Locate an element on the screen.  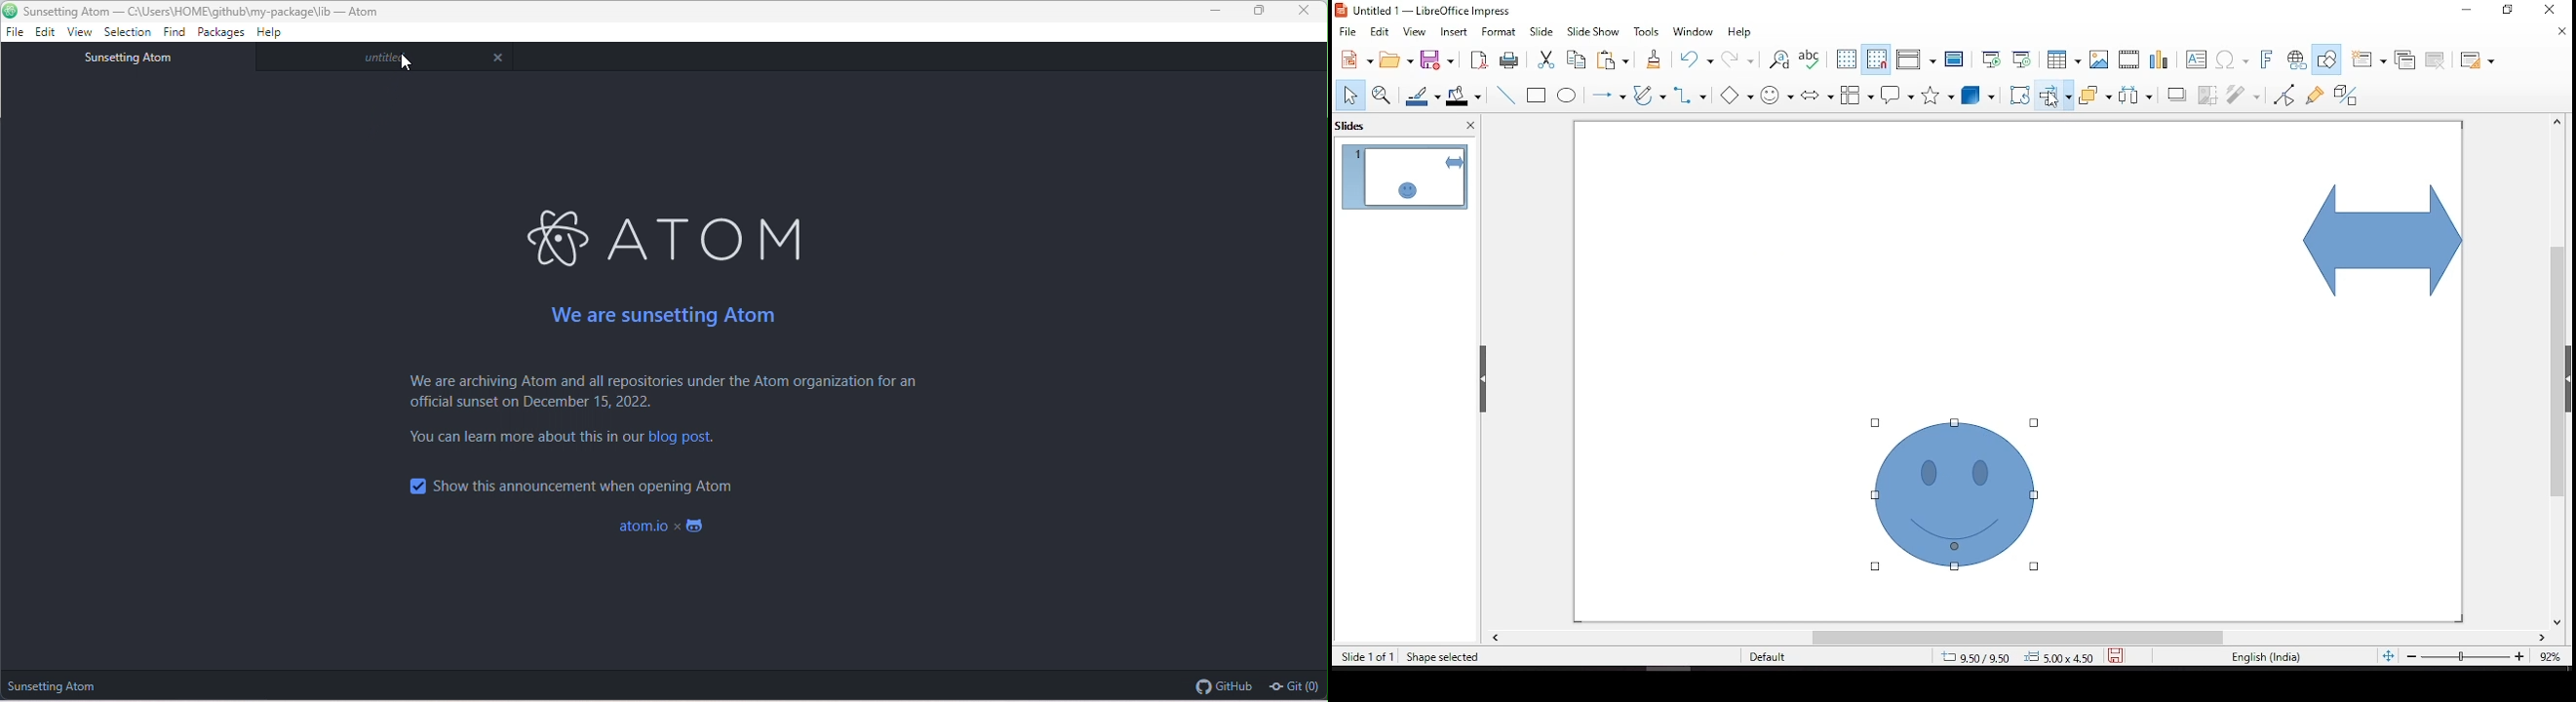
master slide is located at coordinates (1956, 61).